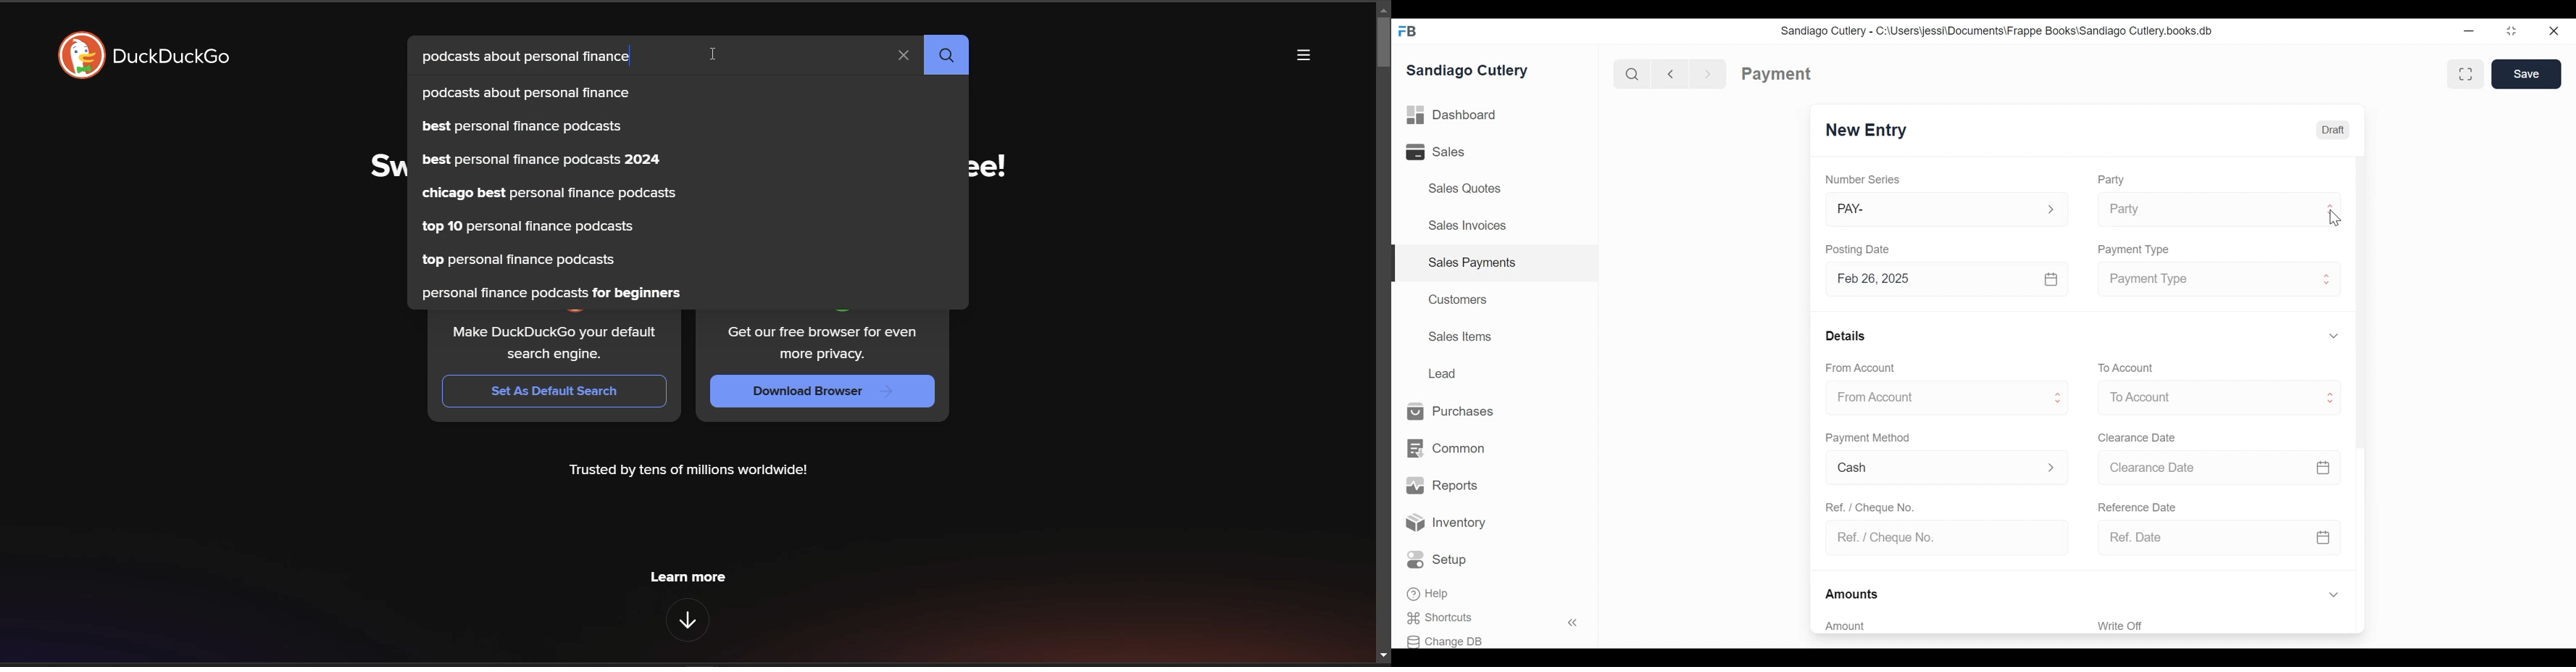 The image size is (2576, 672). Describe the element at coordinates (1668, 73) in the screenshot. I see `Navigate Back` at that location.